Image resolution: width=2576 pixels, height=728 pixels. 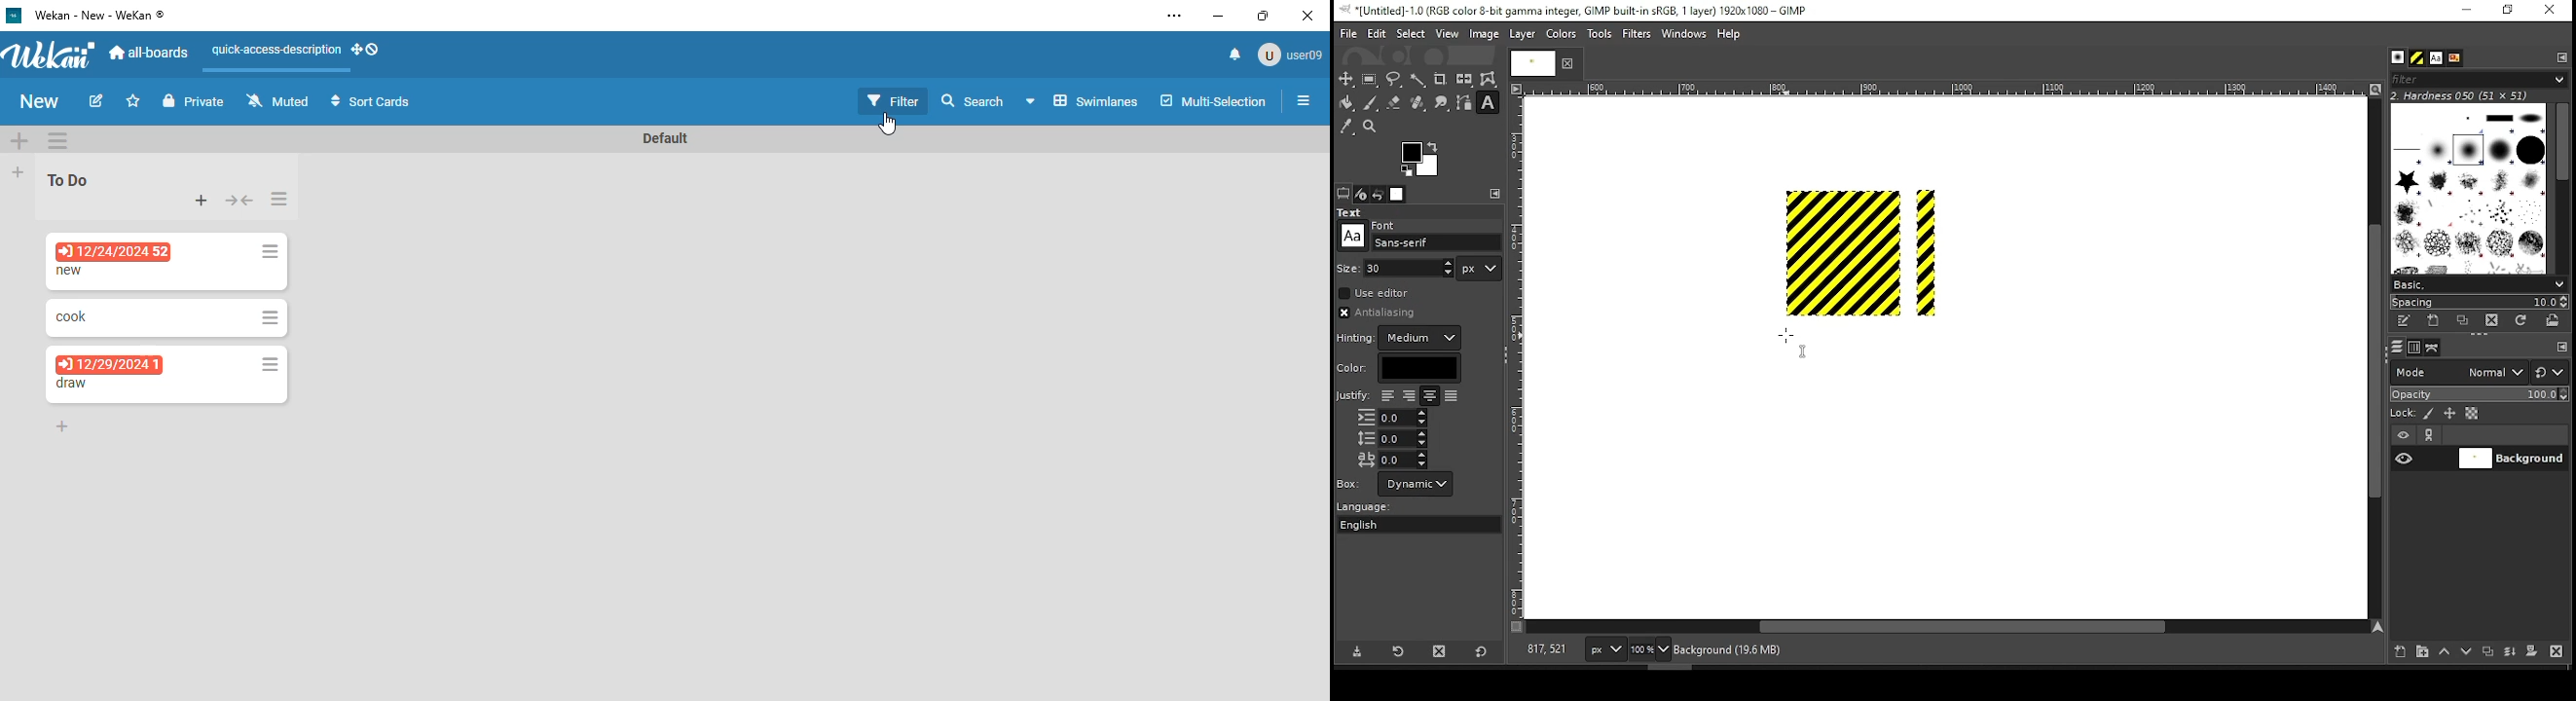 What do you see at coordinates (202, 201) in the screenshot?
I see `add card to top of the list` at bounding box center [202, 201].